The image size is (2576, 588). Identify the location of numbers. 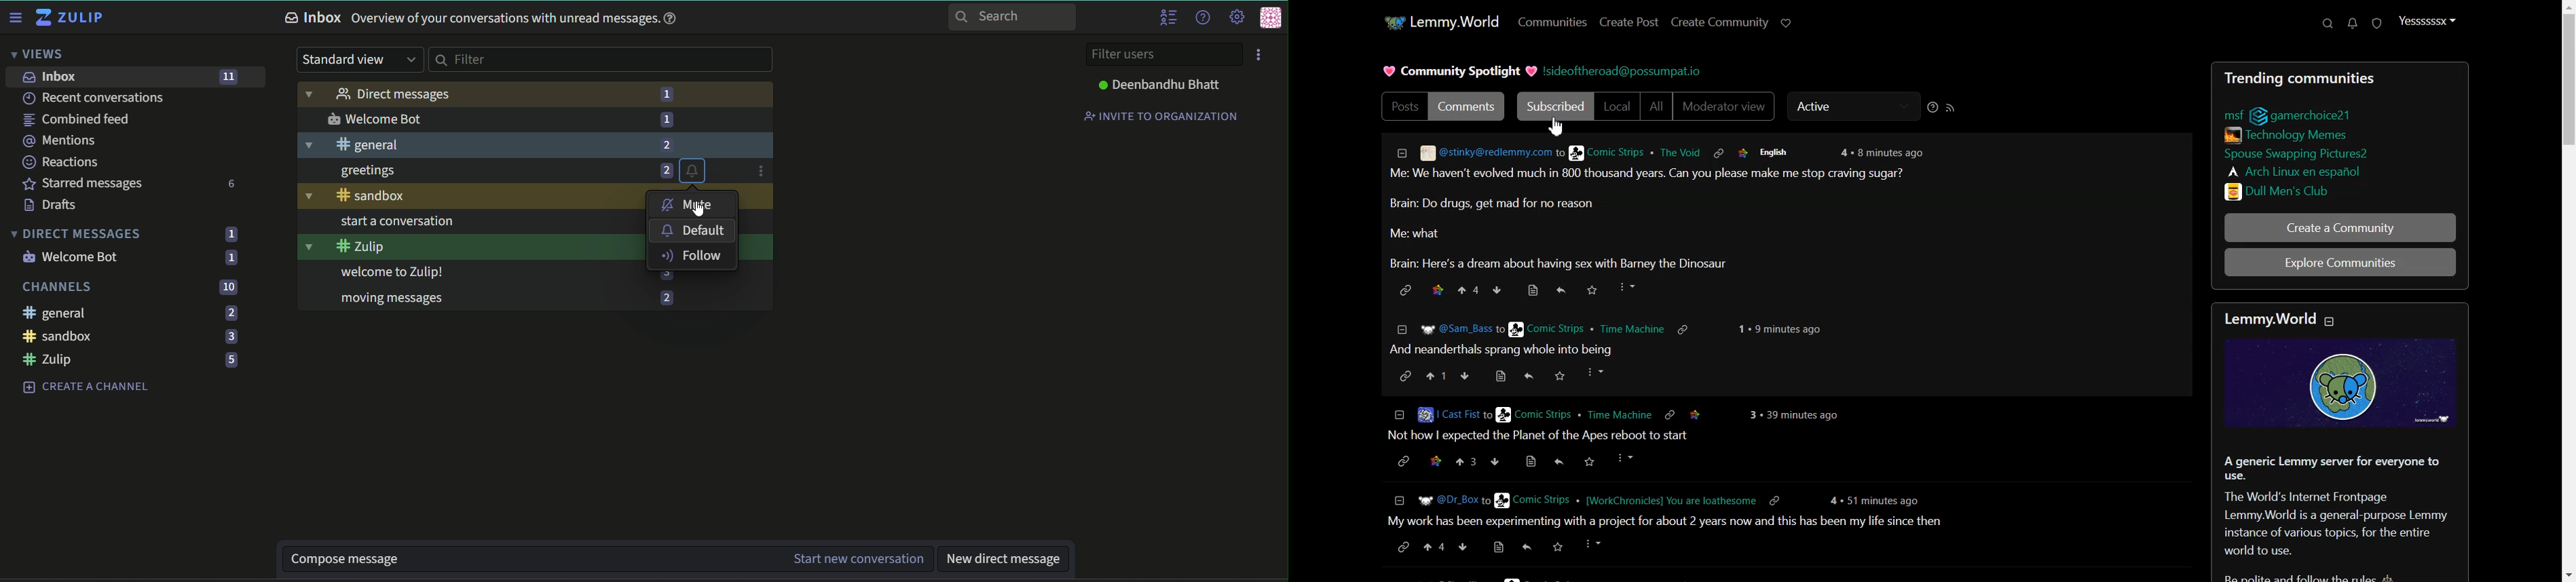
(228, 286).